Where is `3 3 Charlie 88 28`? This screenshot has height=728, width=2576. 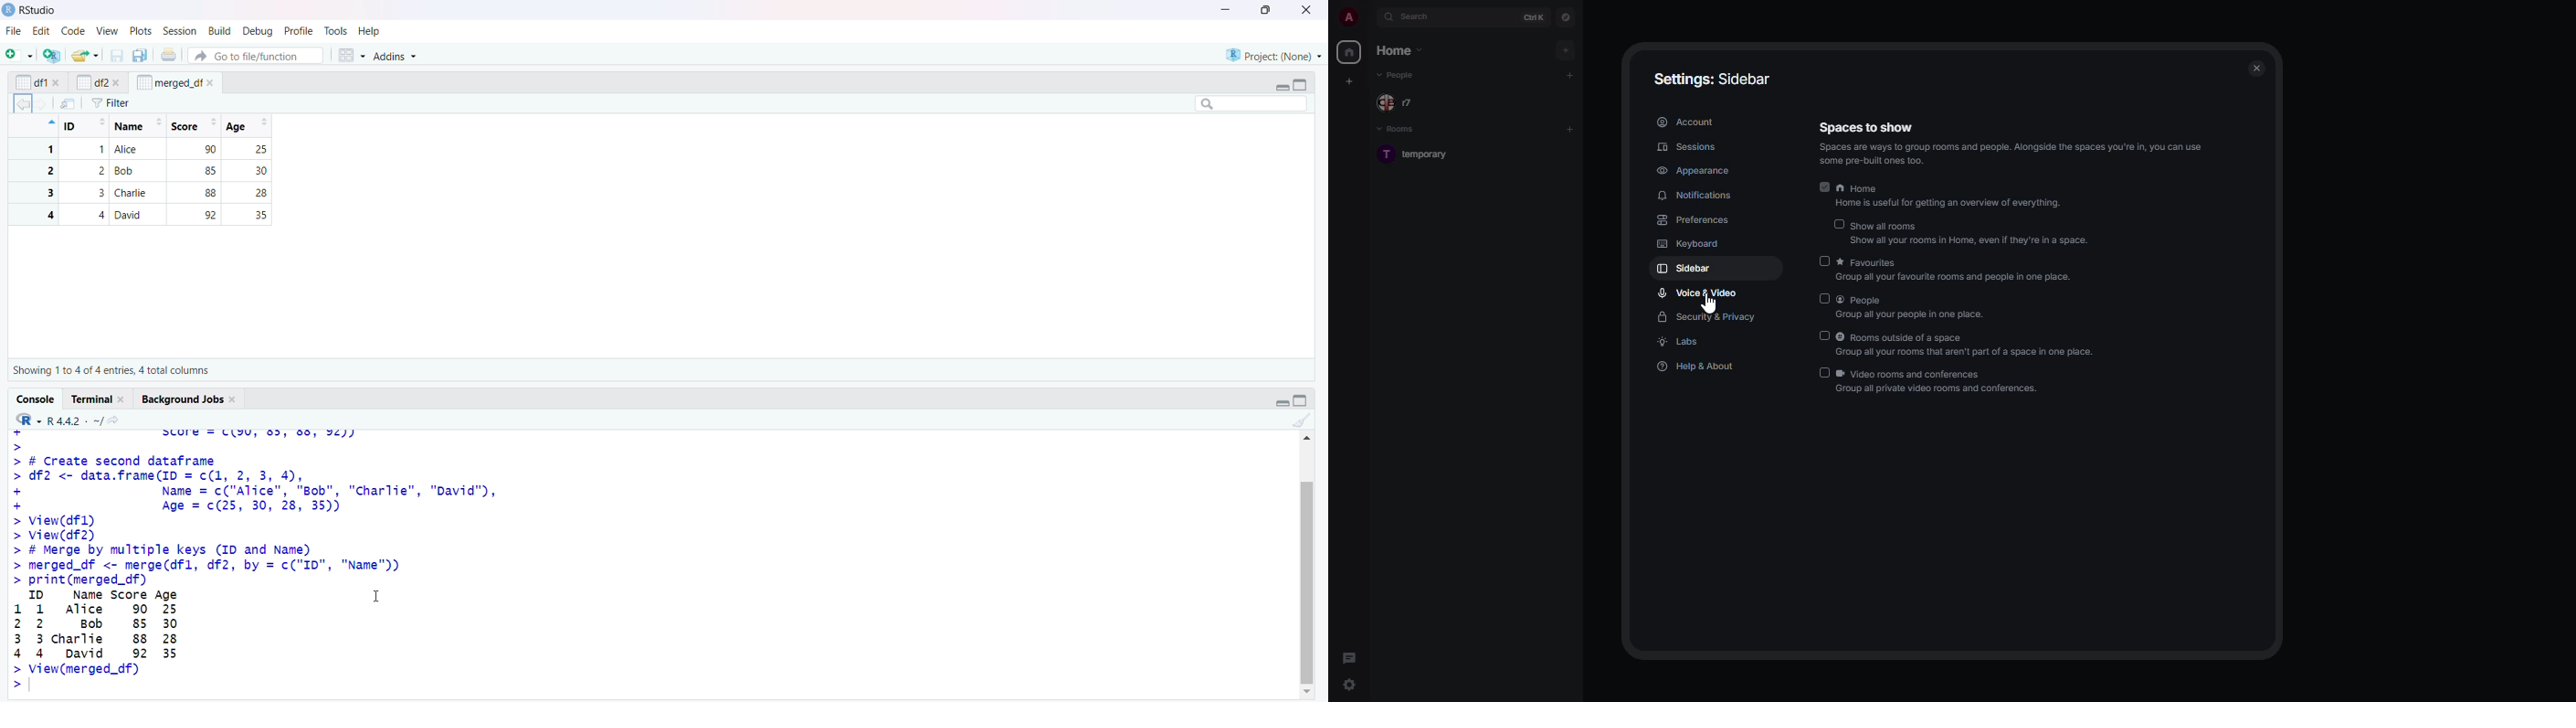
3 3 Charlie 88 28 is located at coordinates (144, 192).